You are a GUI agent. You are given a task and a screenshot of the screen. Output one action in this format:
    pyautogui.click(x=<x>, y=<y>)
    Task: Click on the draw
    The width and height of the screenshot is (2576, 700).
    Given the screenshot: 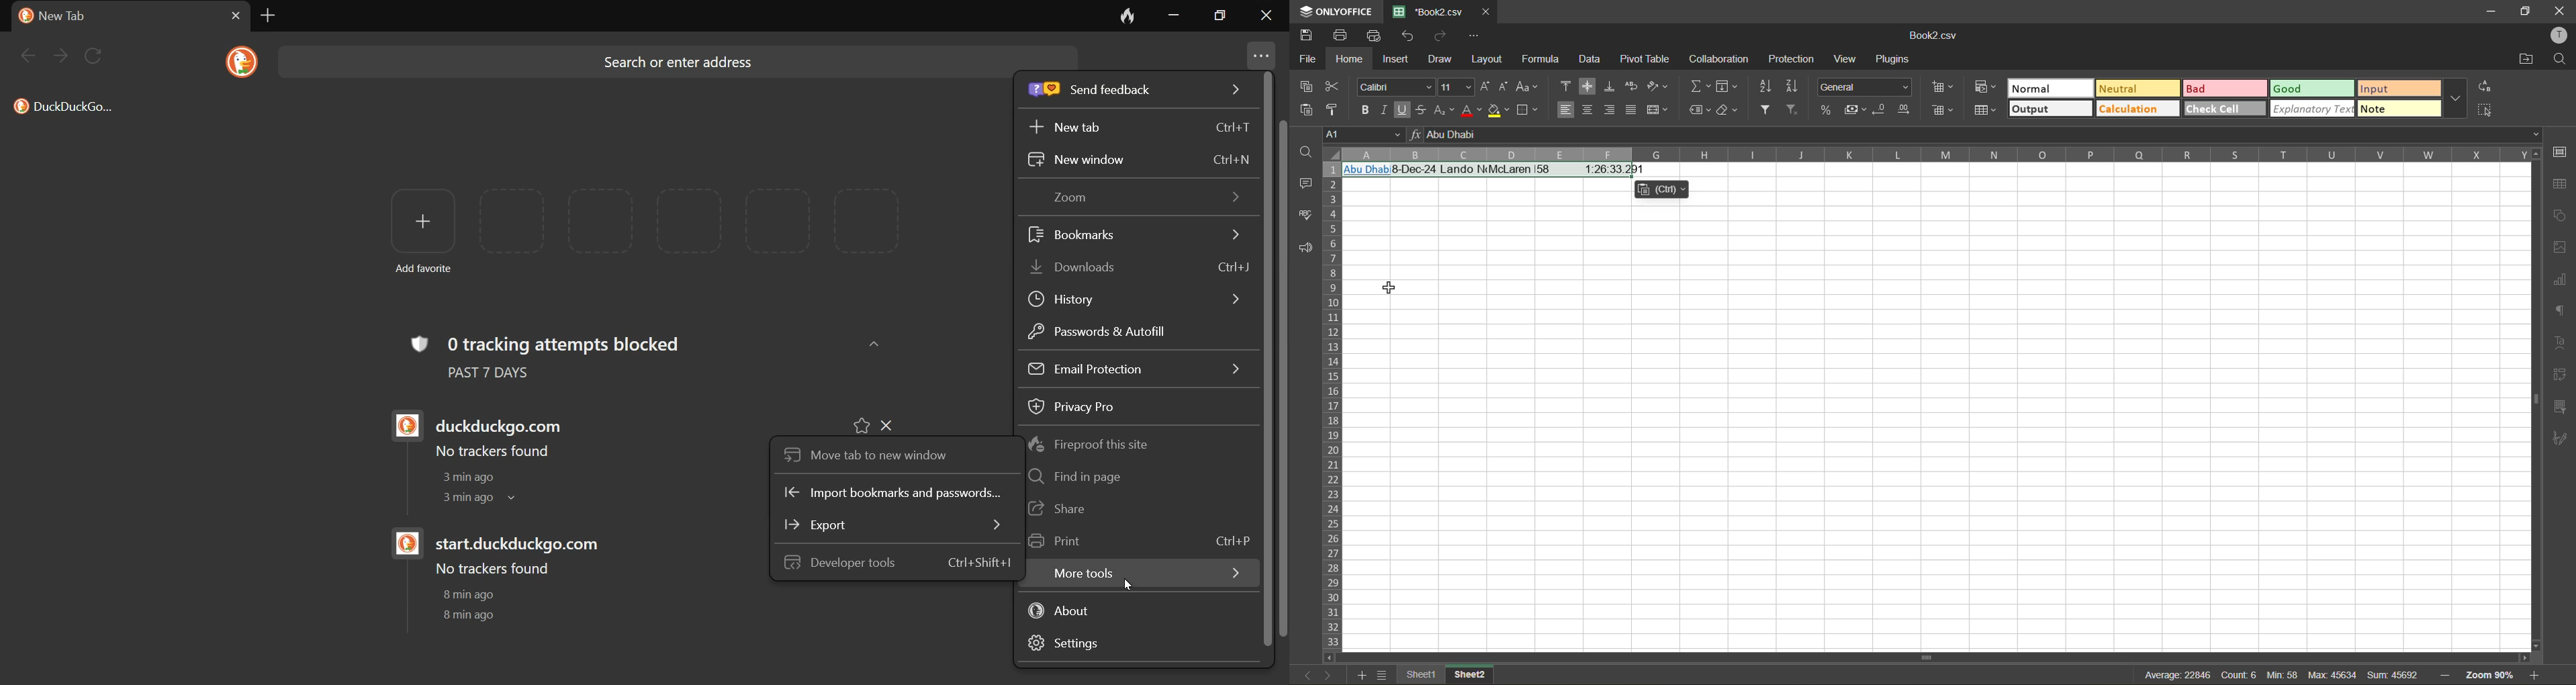 What is the action you would take?
    pyautogui.click(x=1441, y=60)
    